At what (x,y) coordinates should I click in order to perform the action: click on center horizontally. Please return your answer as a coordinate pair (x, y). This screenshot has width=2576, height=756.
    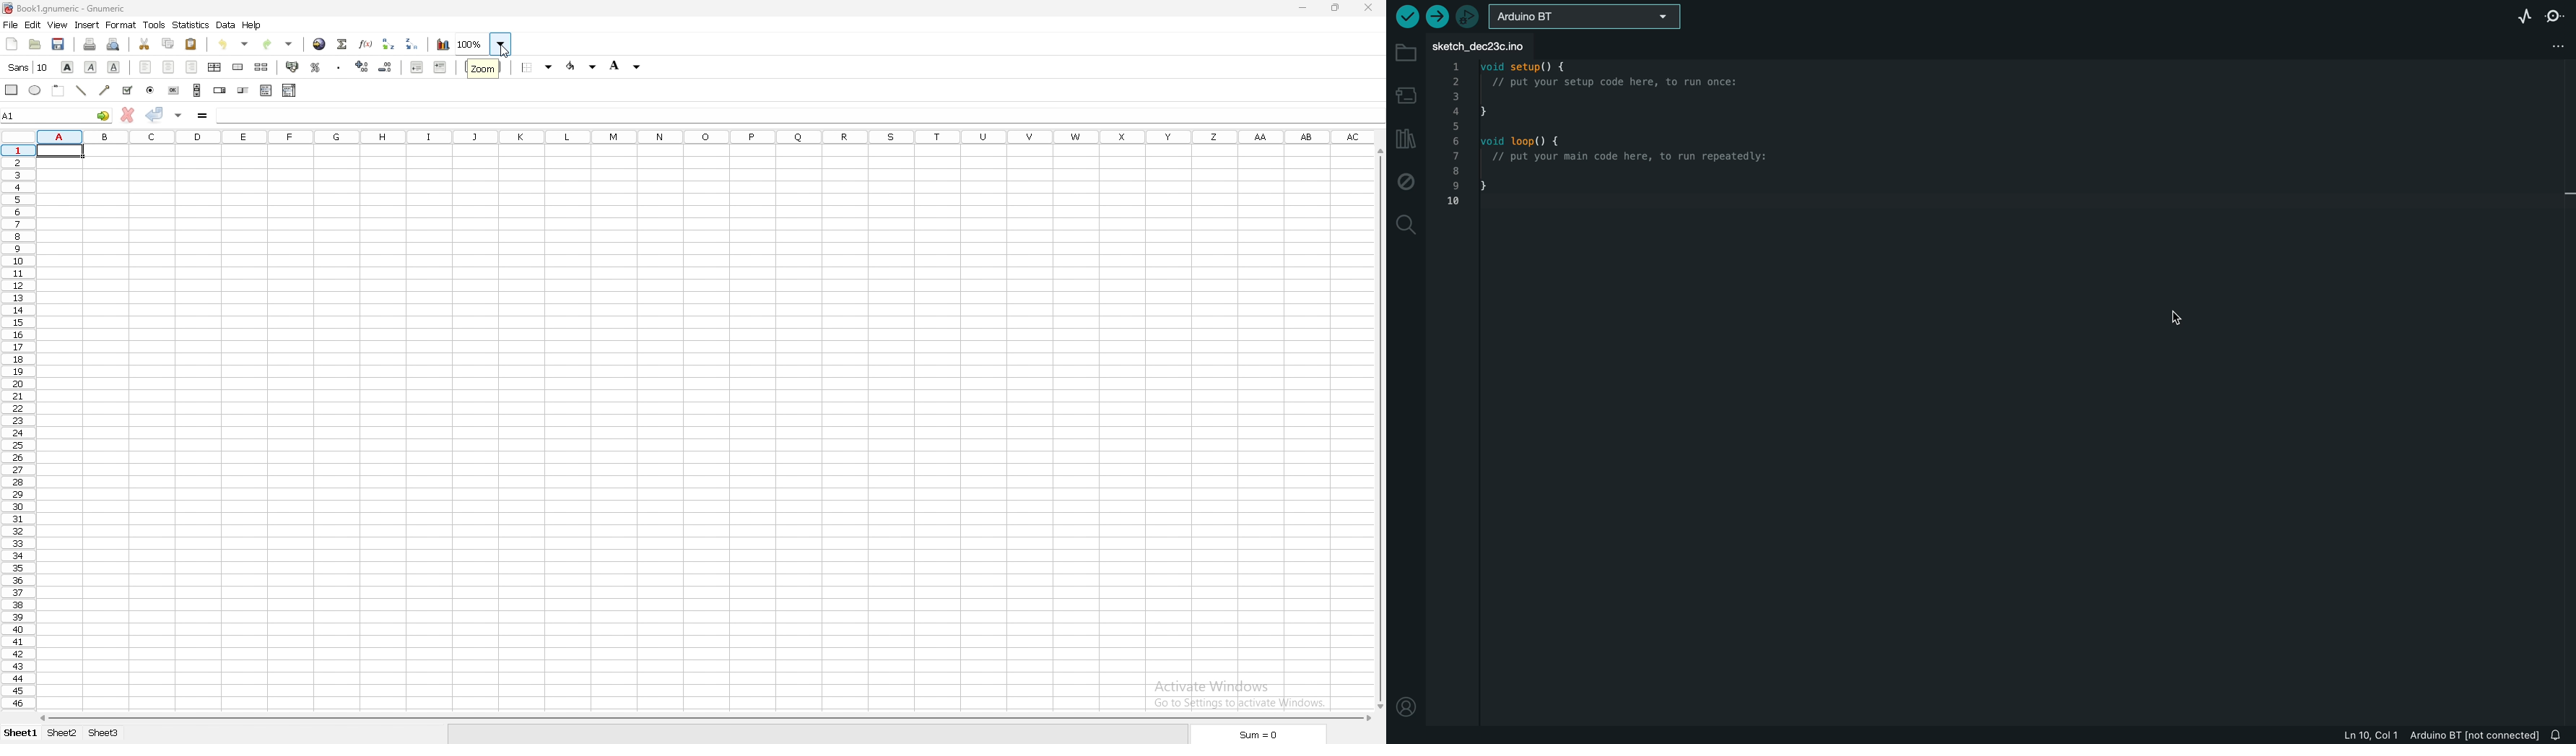
    Looking at the image, I should click on (214, 67).